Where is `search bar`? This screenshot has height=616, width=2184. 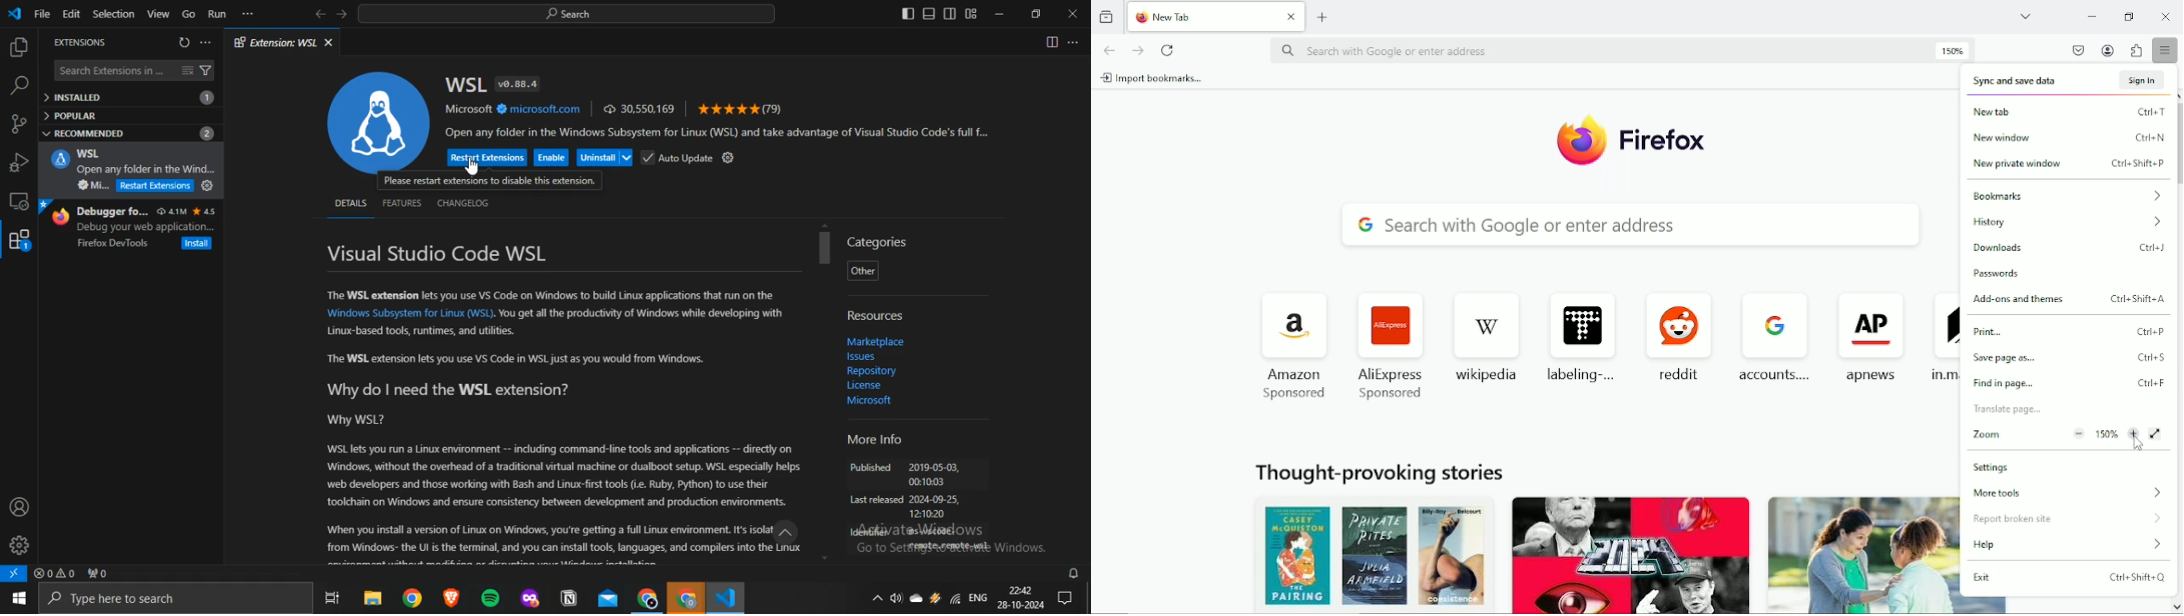 search bar is located at coordinates (1629, 226).